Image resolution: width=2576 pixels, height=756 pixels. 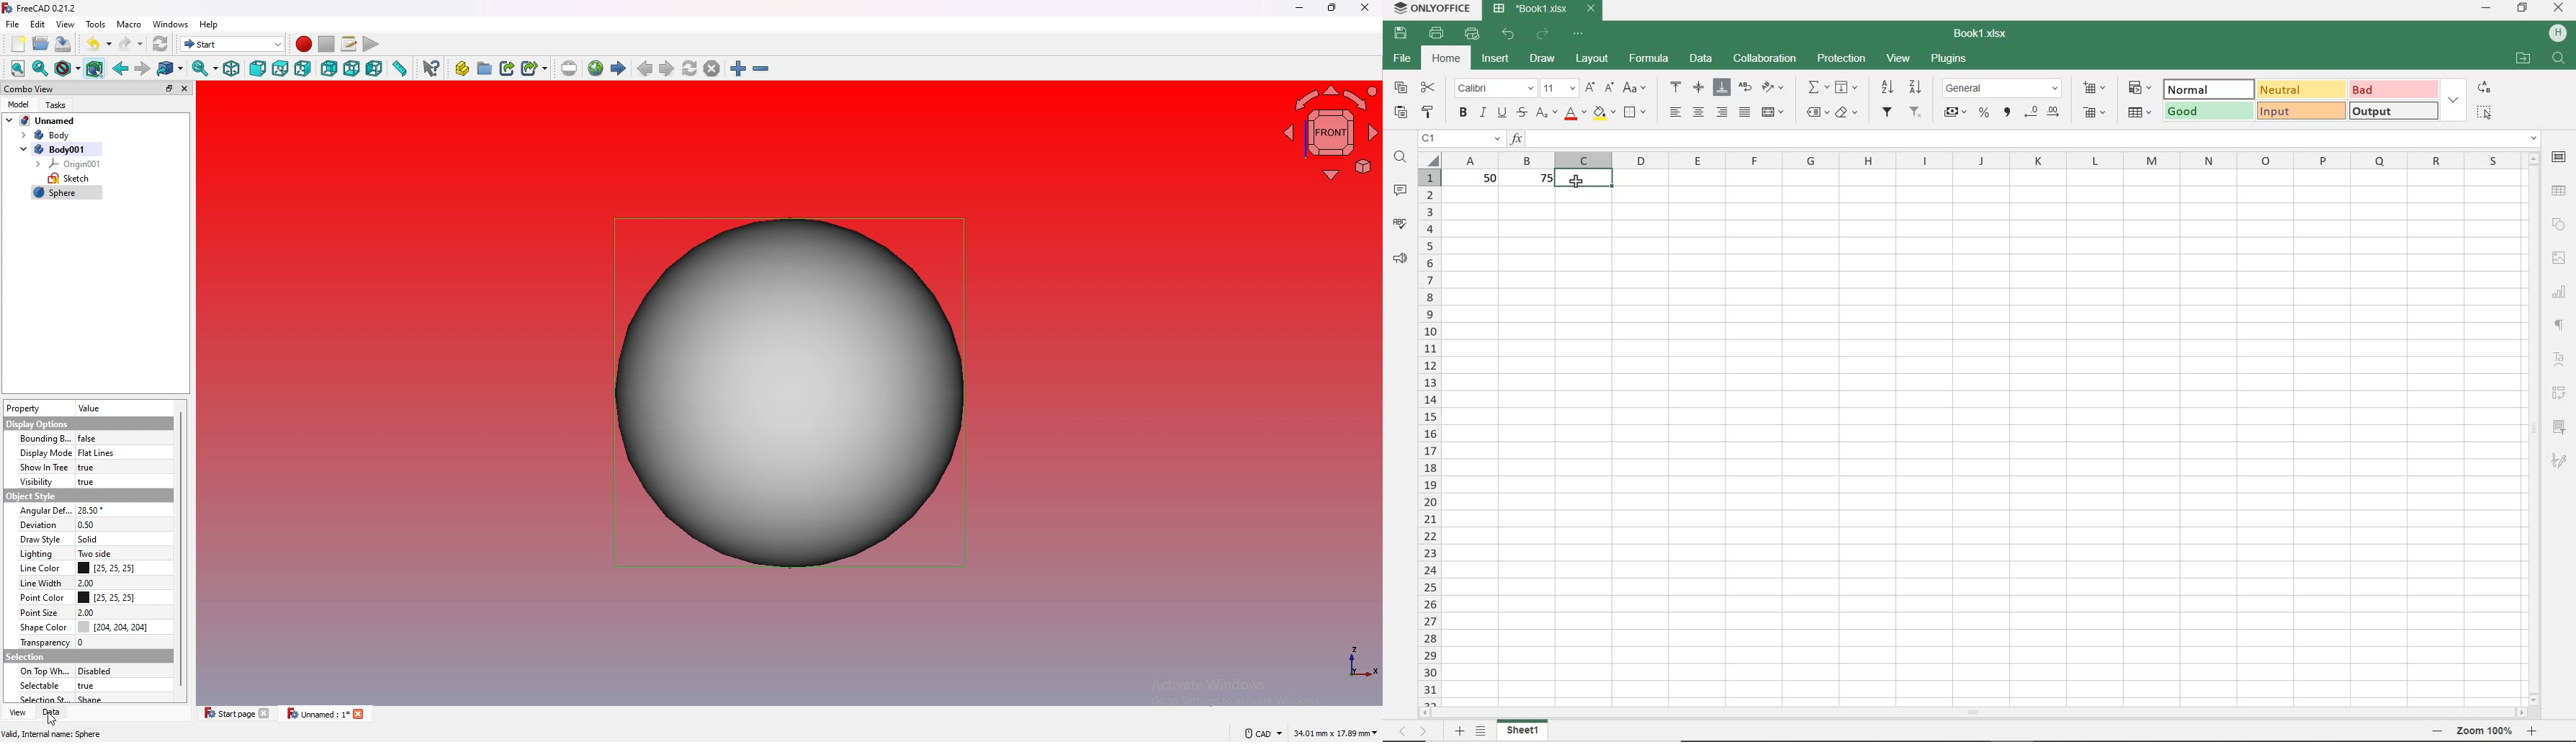 I want to click on unnamed, so click(x=42, y=120).